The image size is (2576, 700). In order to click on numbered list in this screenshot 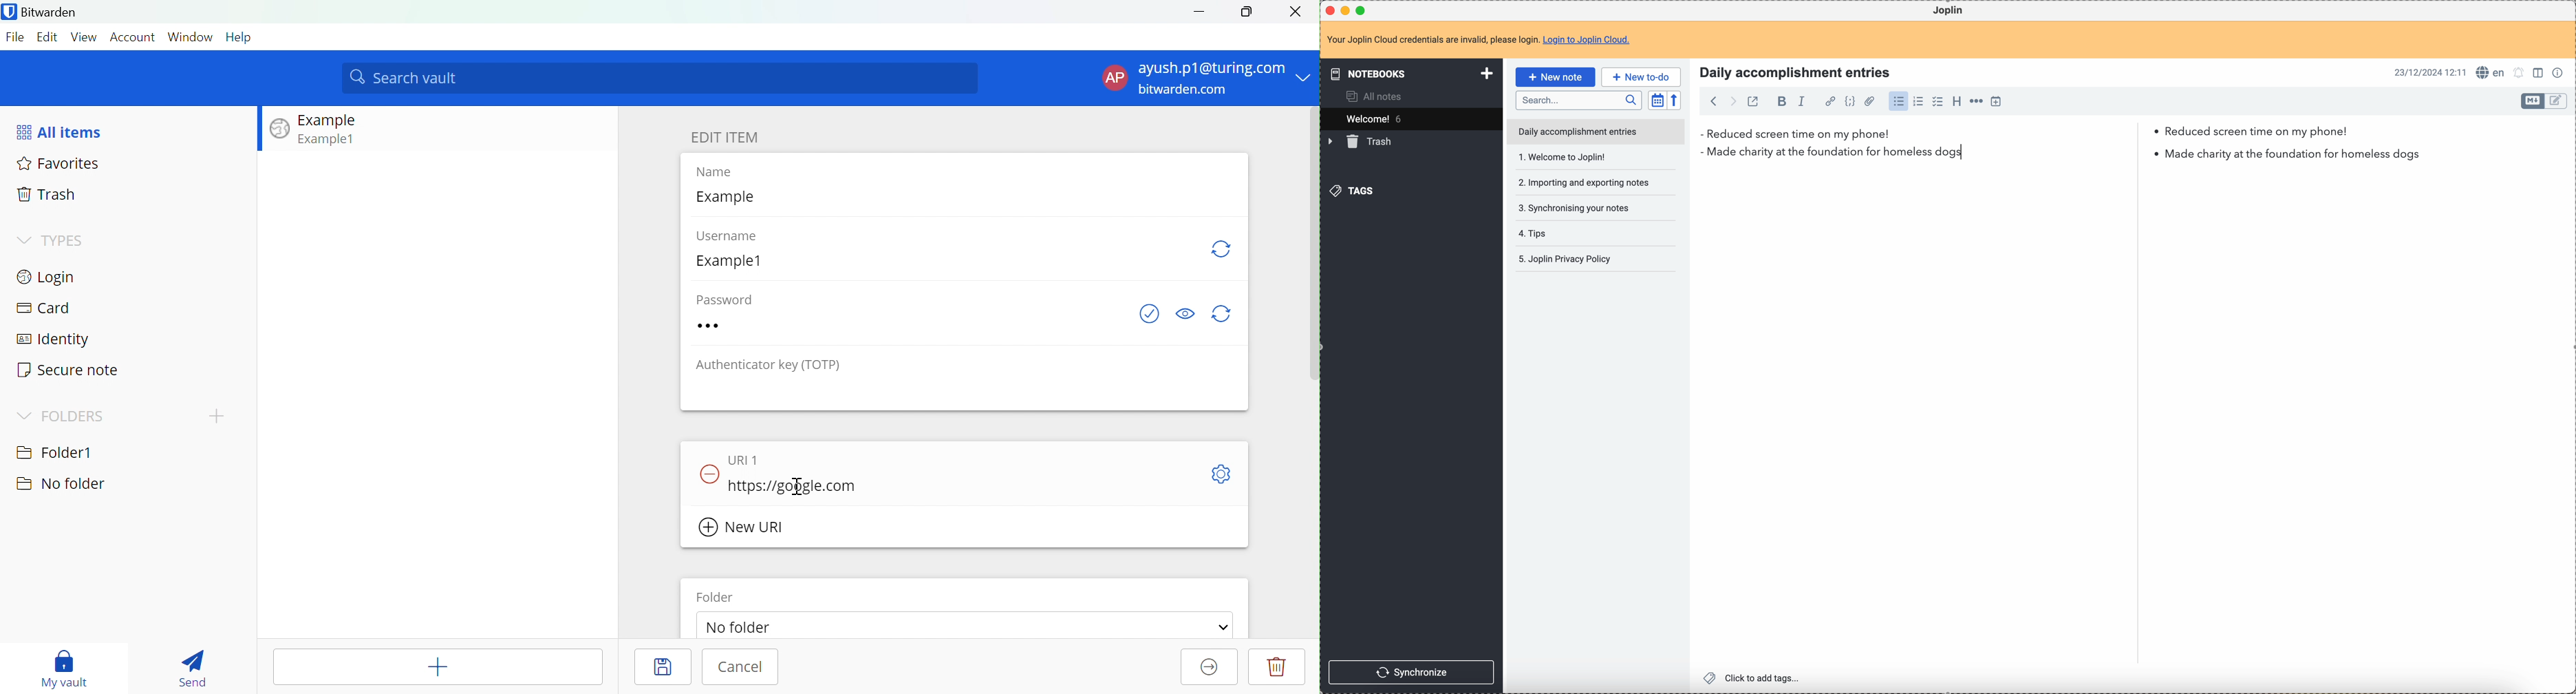, I will do `click(1918, 103)`.